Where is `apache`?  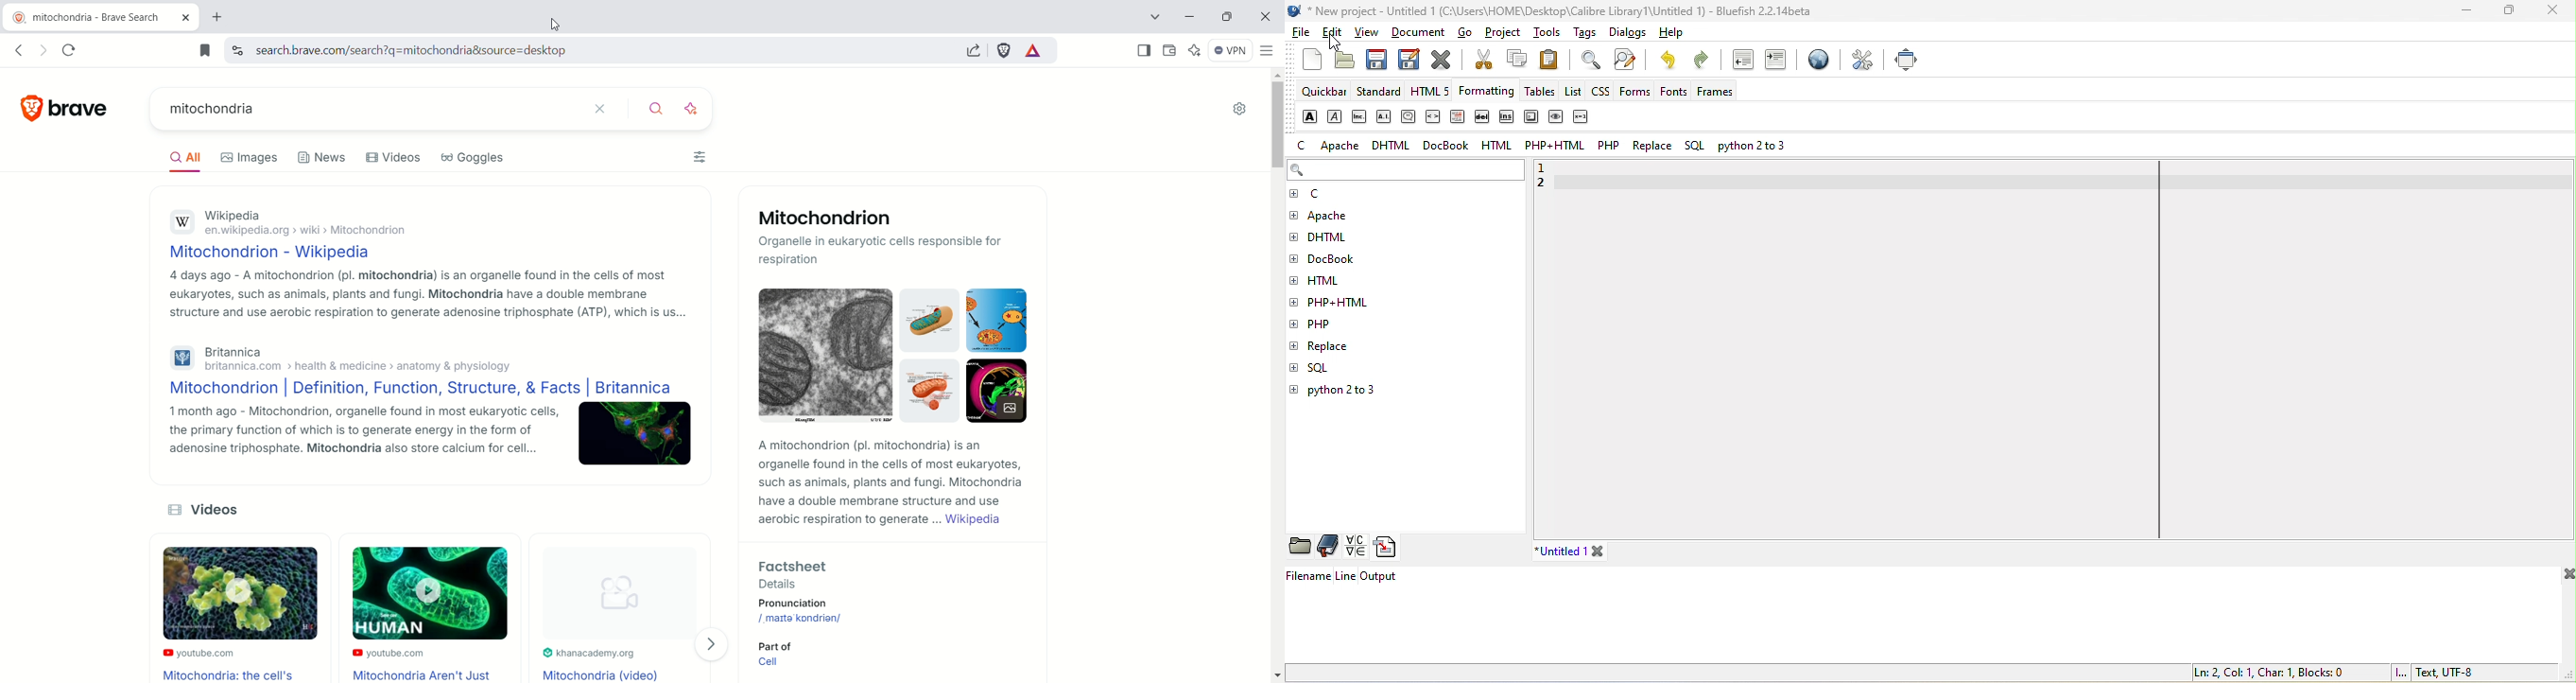
apache is located at coordinates (1339, 146).